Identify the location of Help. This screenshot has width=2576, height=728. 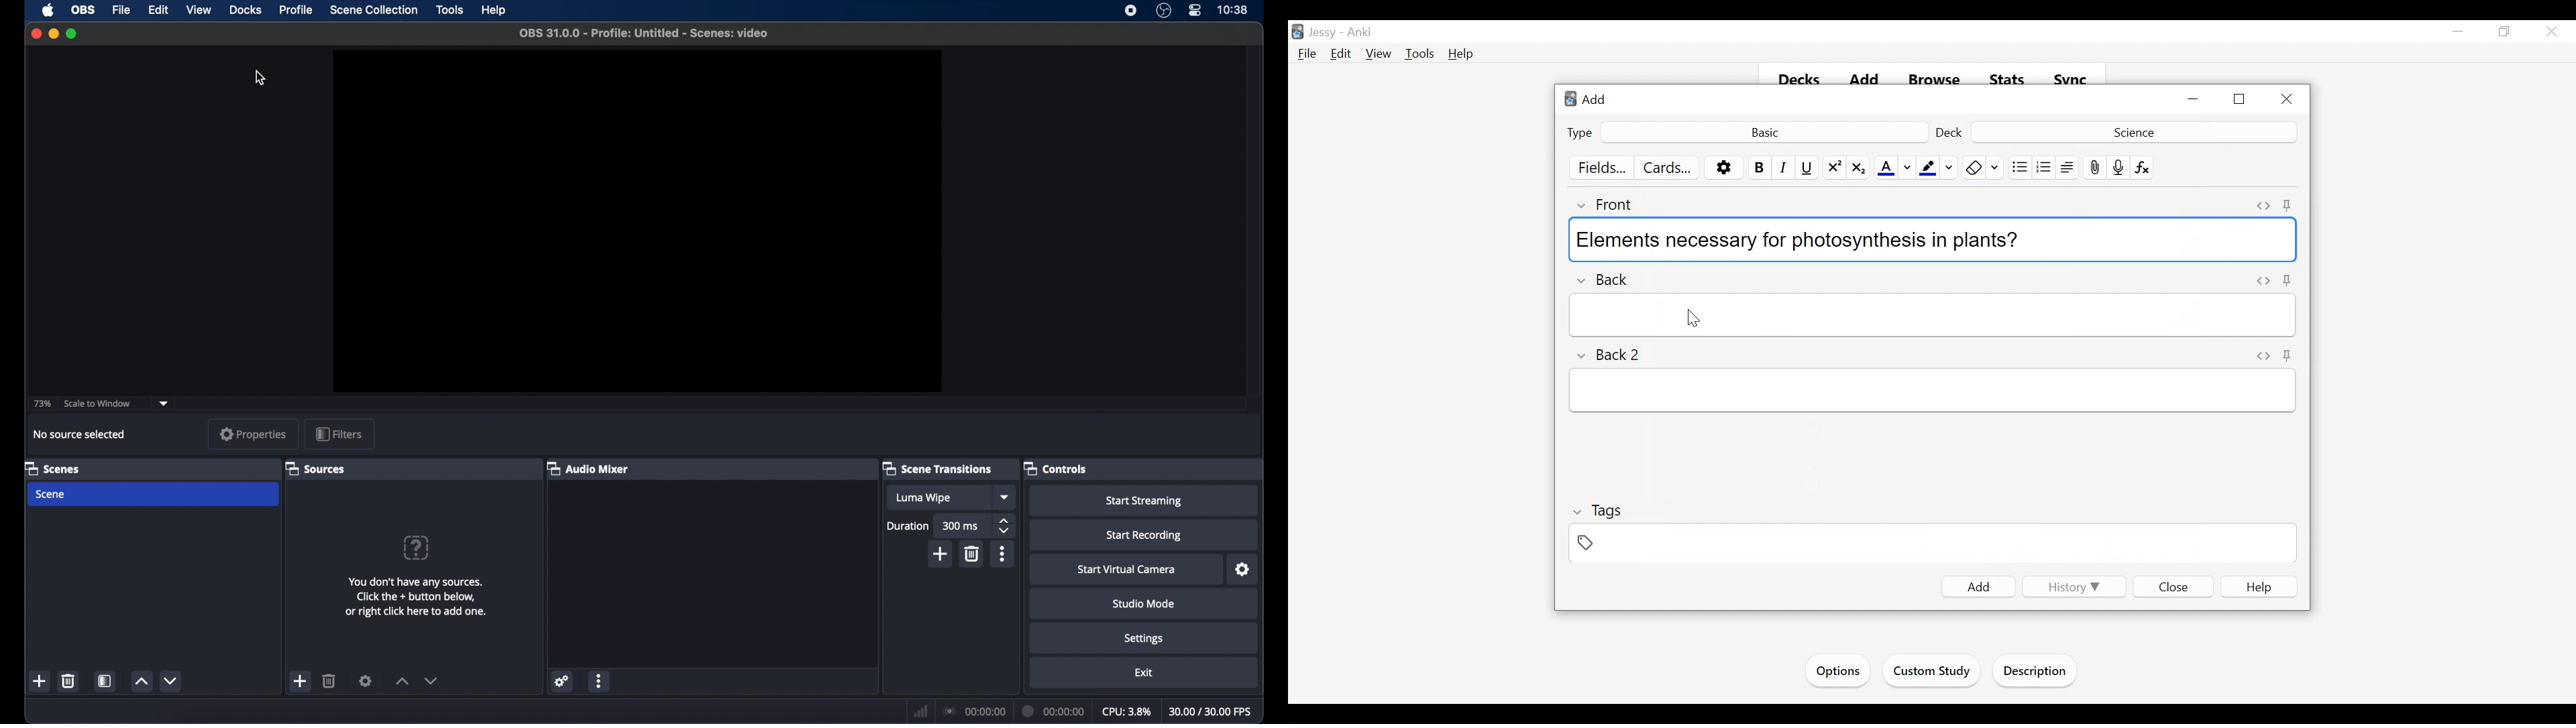
(2259, 587).